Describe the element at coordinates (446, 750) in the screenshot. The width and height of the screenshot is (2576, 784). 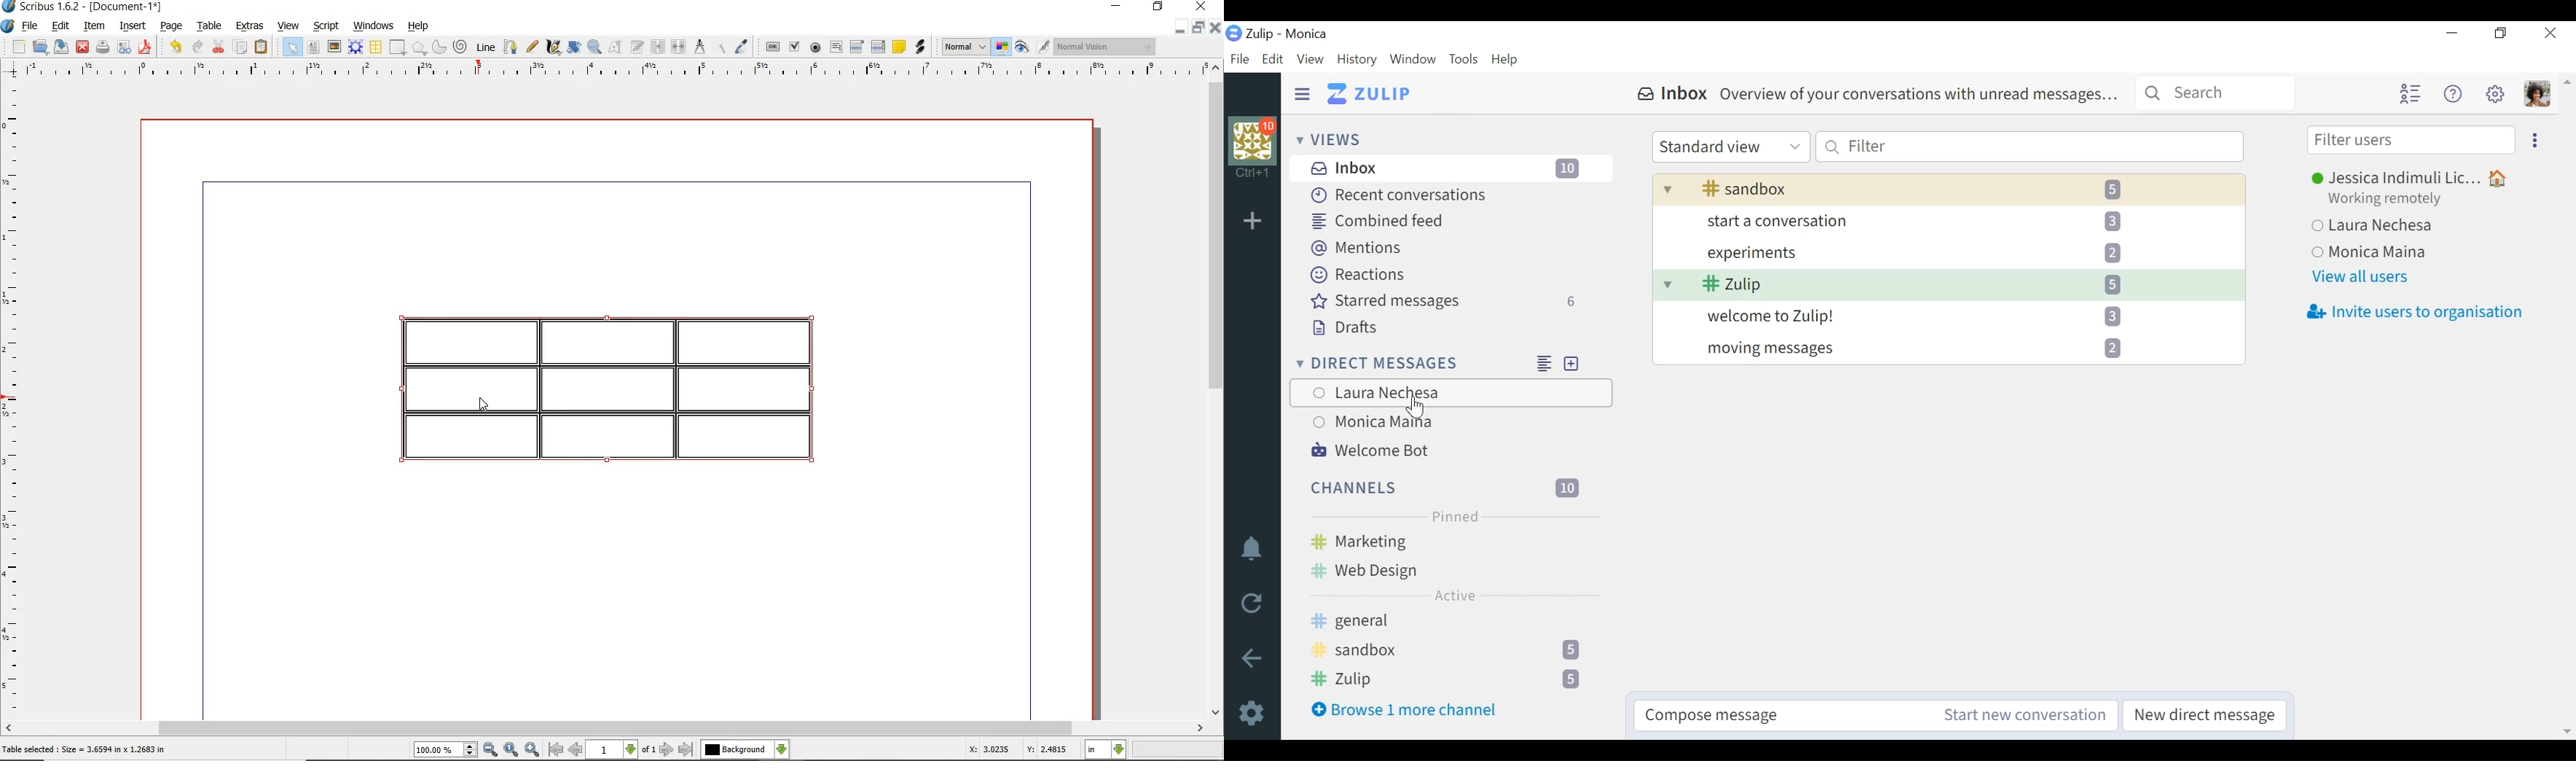
I see `select current zoom level` at that location.